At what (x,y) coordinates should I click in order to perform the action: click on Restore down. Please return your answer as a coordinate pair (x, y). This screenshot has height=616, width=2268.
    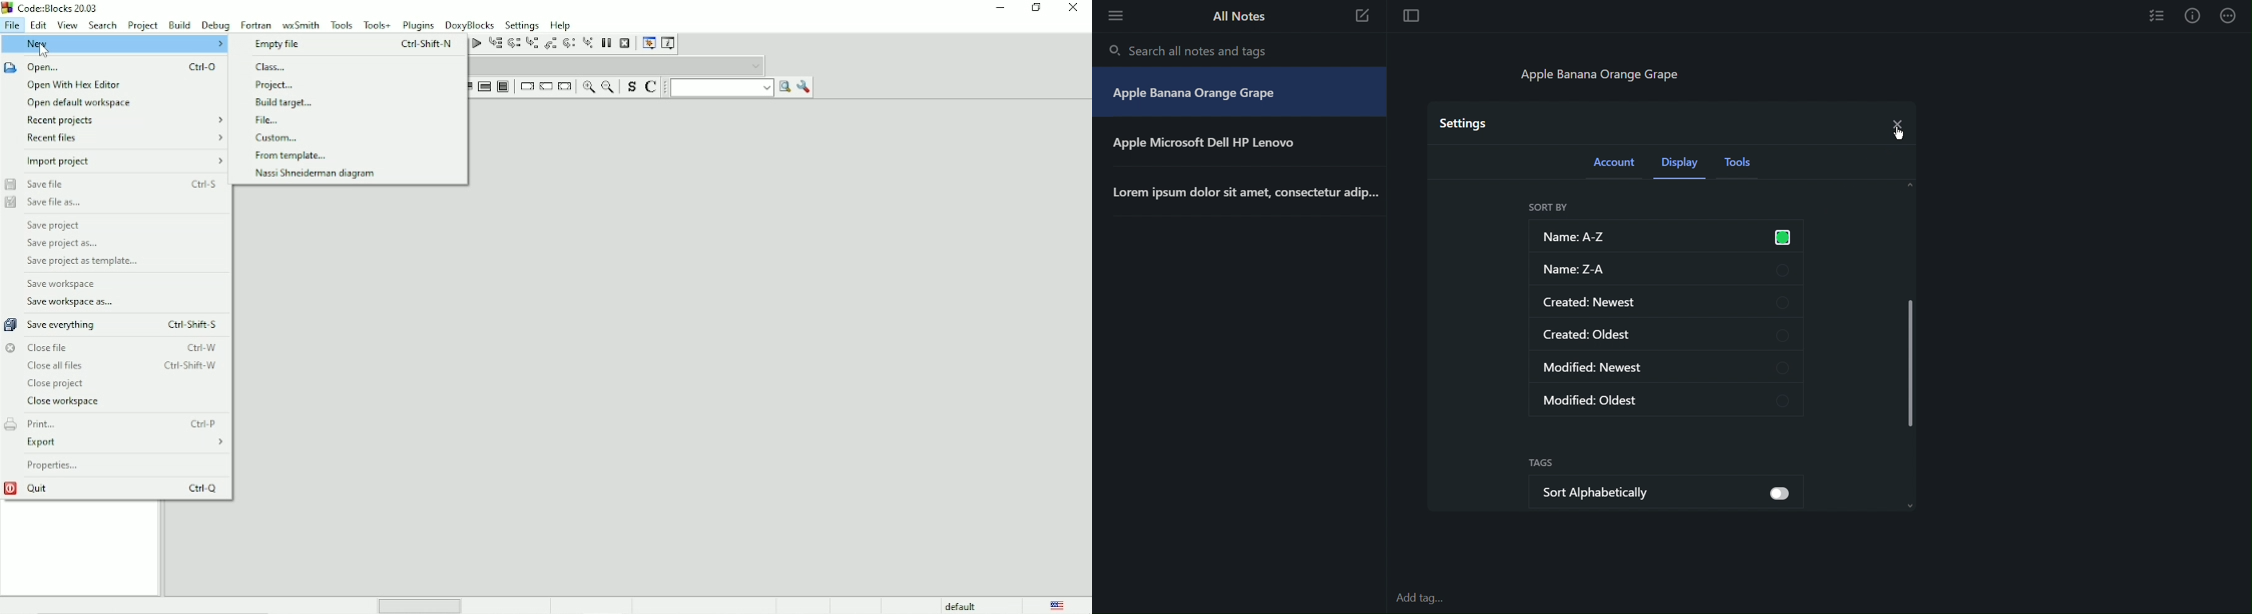
    Looking at the image, I should click on (1037, 8).